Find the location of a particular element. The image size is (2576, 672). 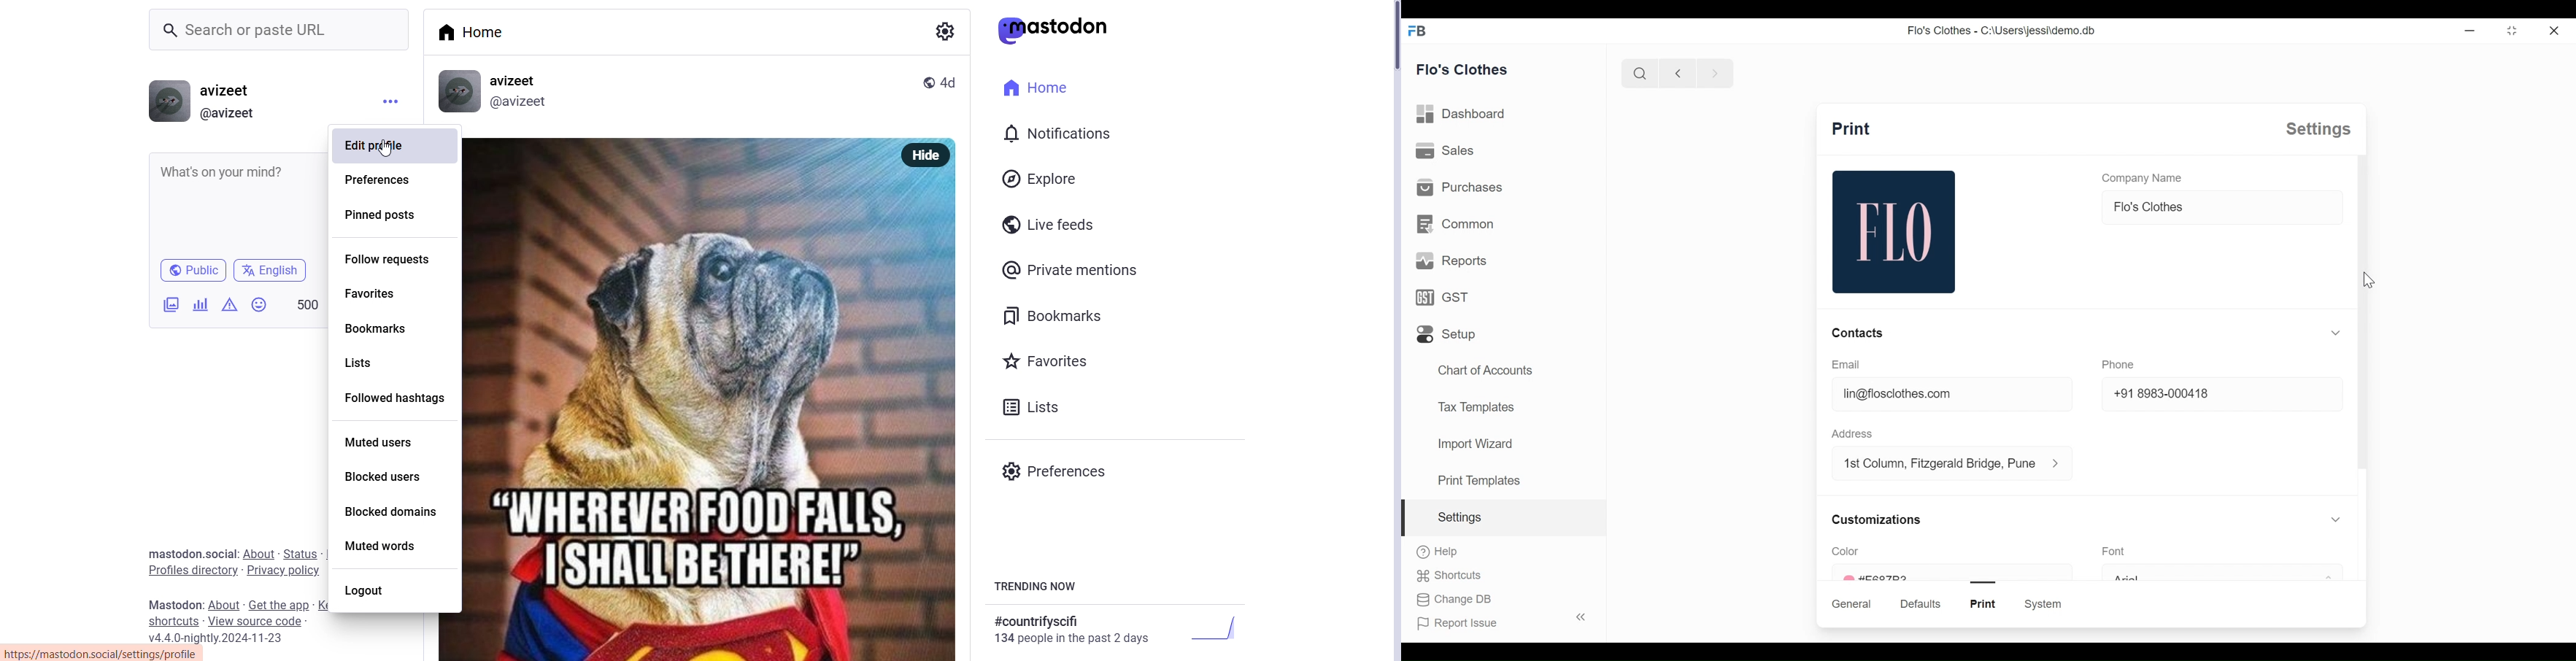

FB is located at coordinates (1418, 30).